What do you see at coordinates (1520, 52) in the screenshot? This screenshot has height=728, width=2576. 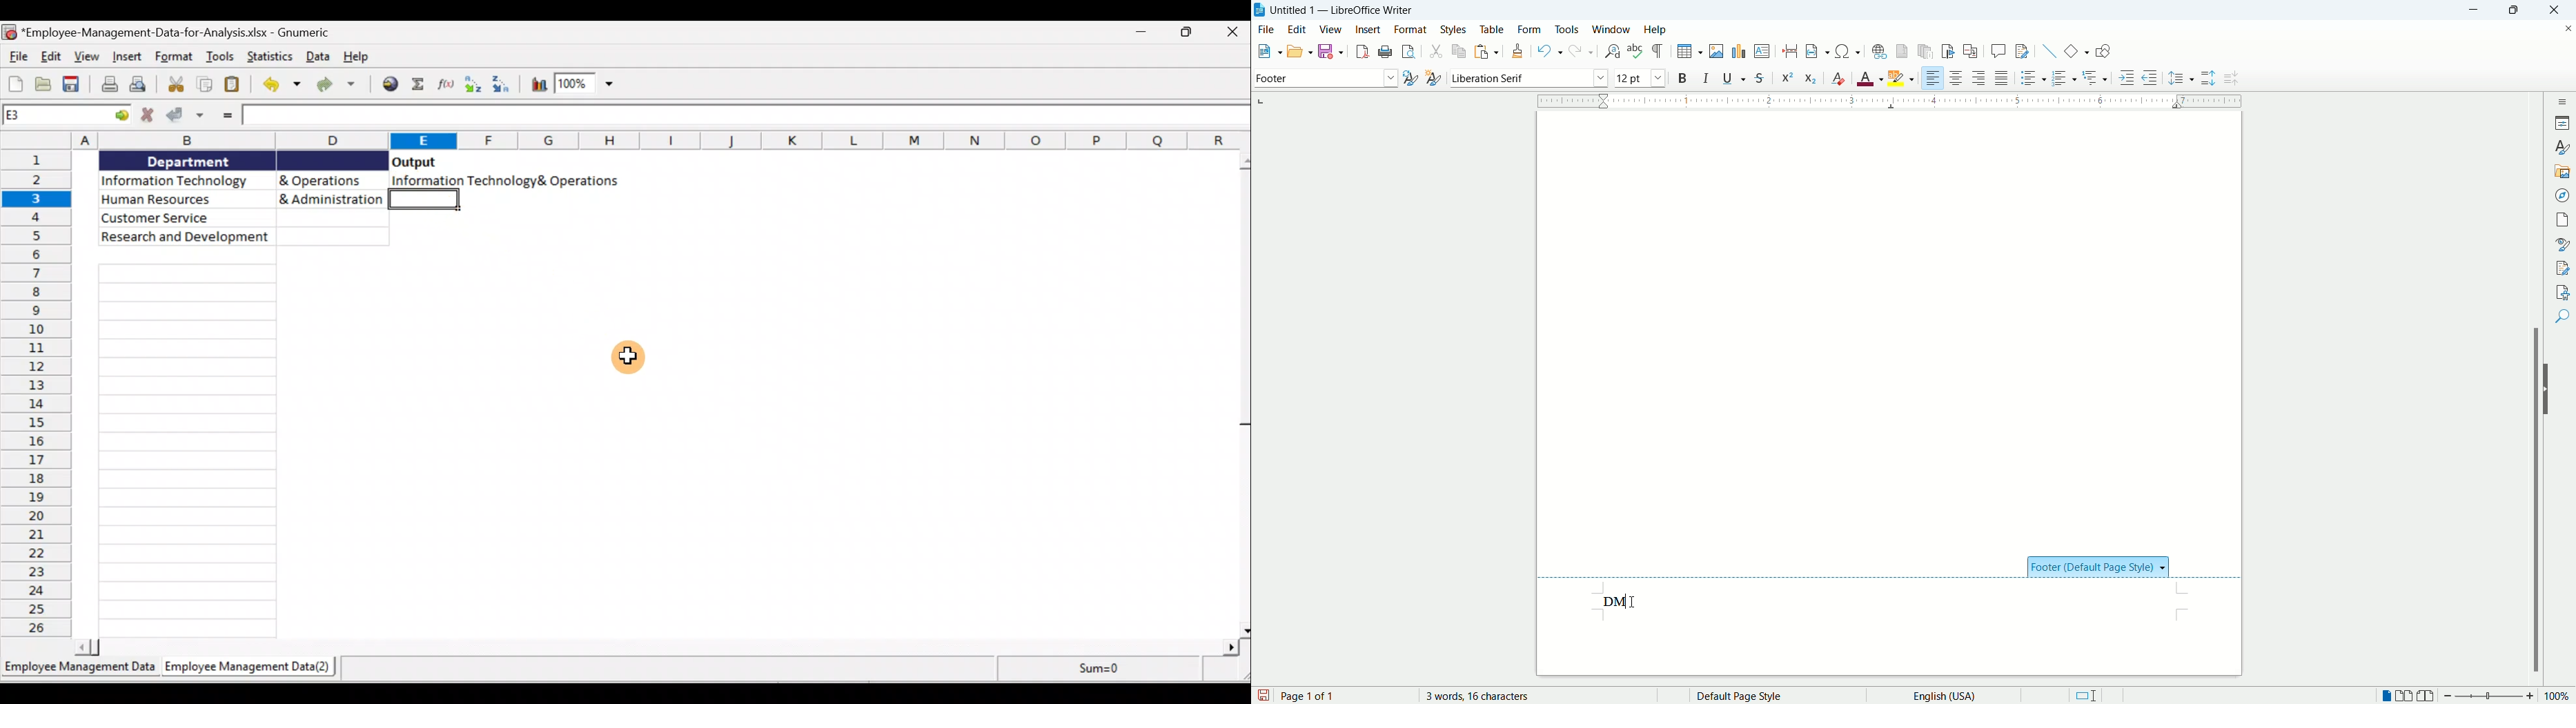 I see `clone formatting` at bounding box center [1520, 52].